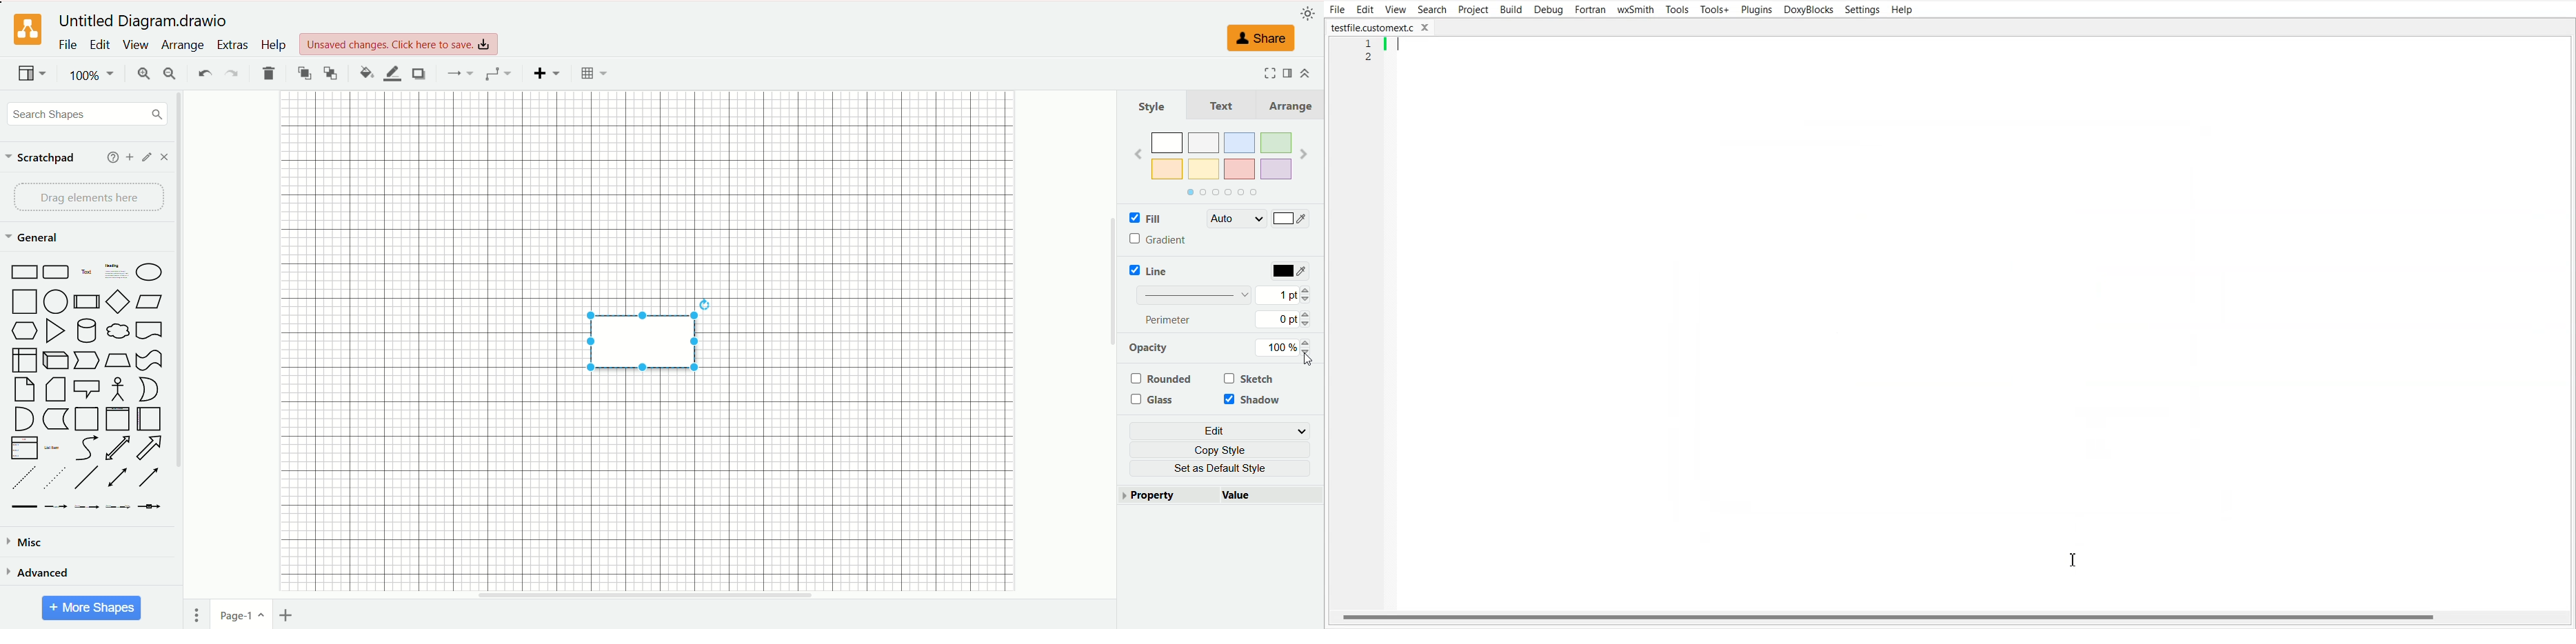 The height and width of the screenshot is (644, 2576). I want to click on color, so click(1290, 220).